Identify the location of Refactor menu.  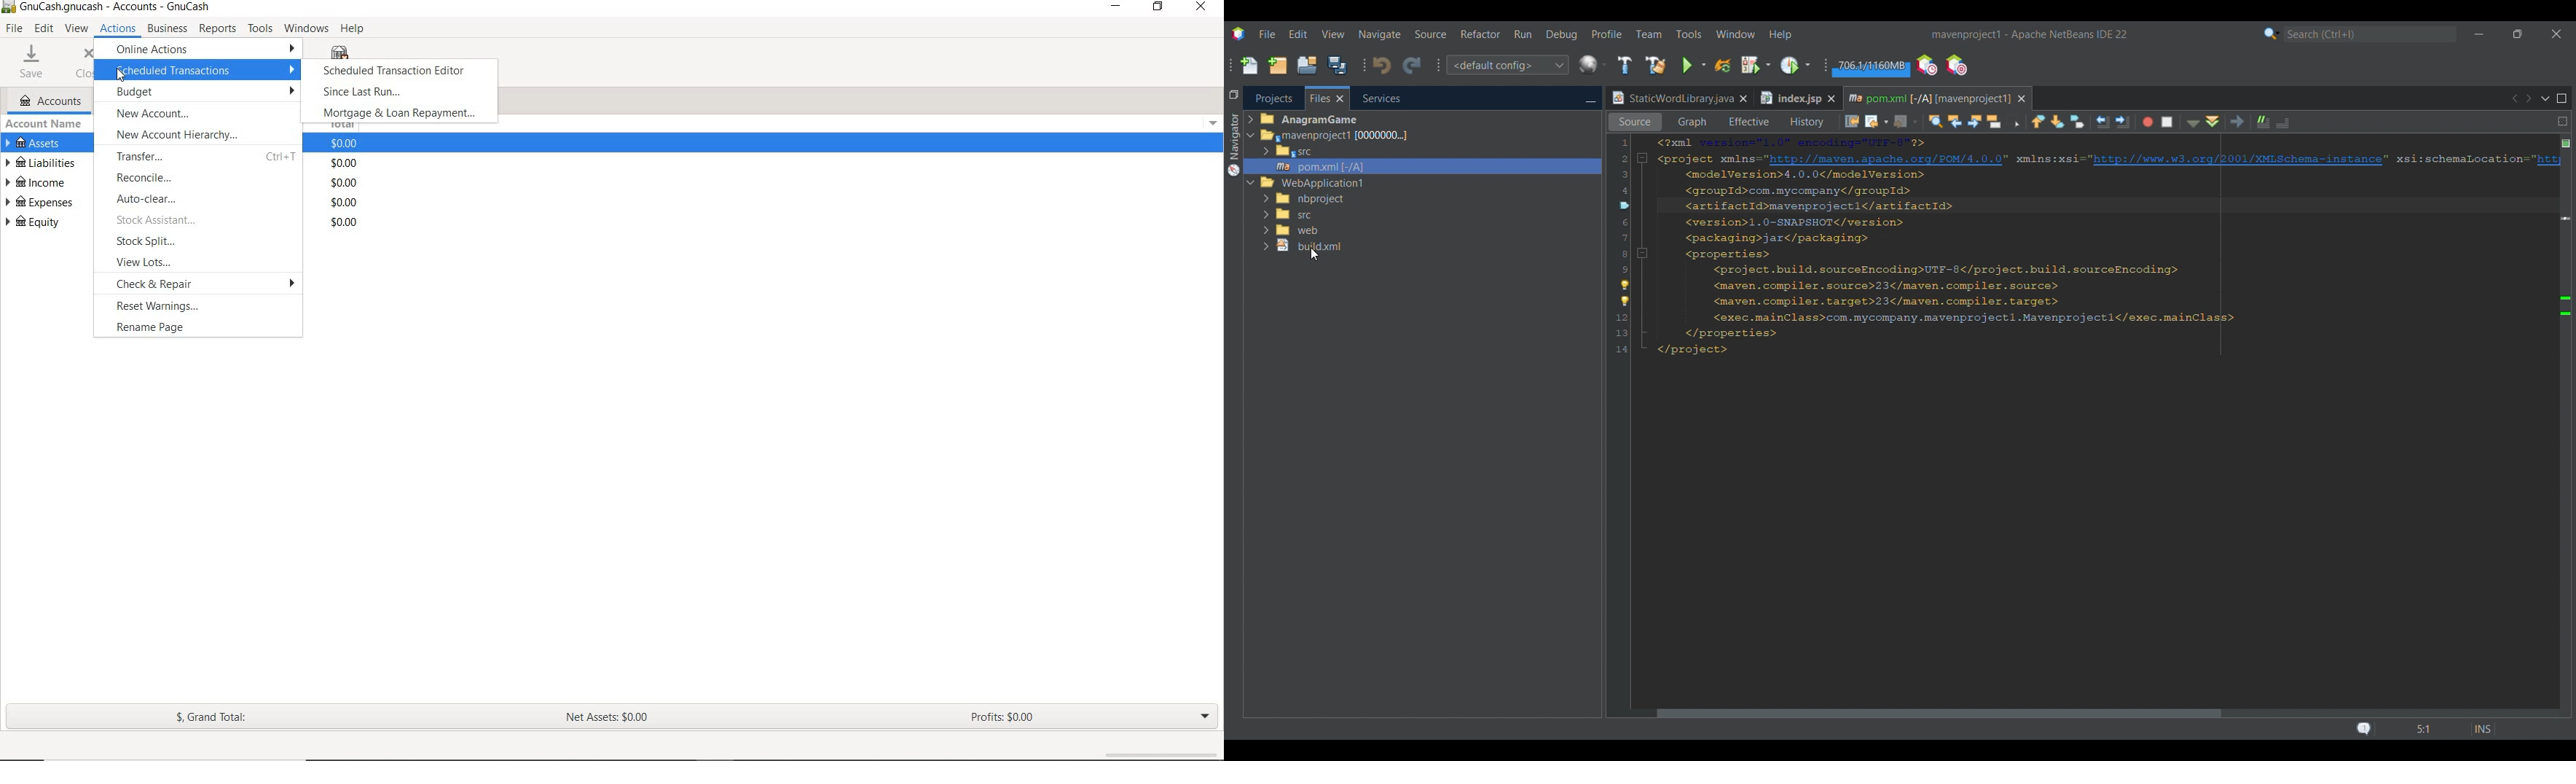
(1480, 34).